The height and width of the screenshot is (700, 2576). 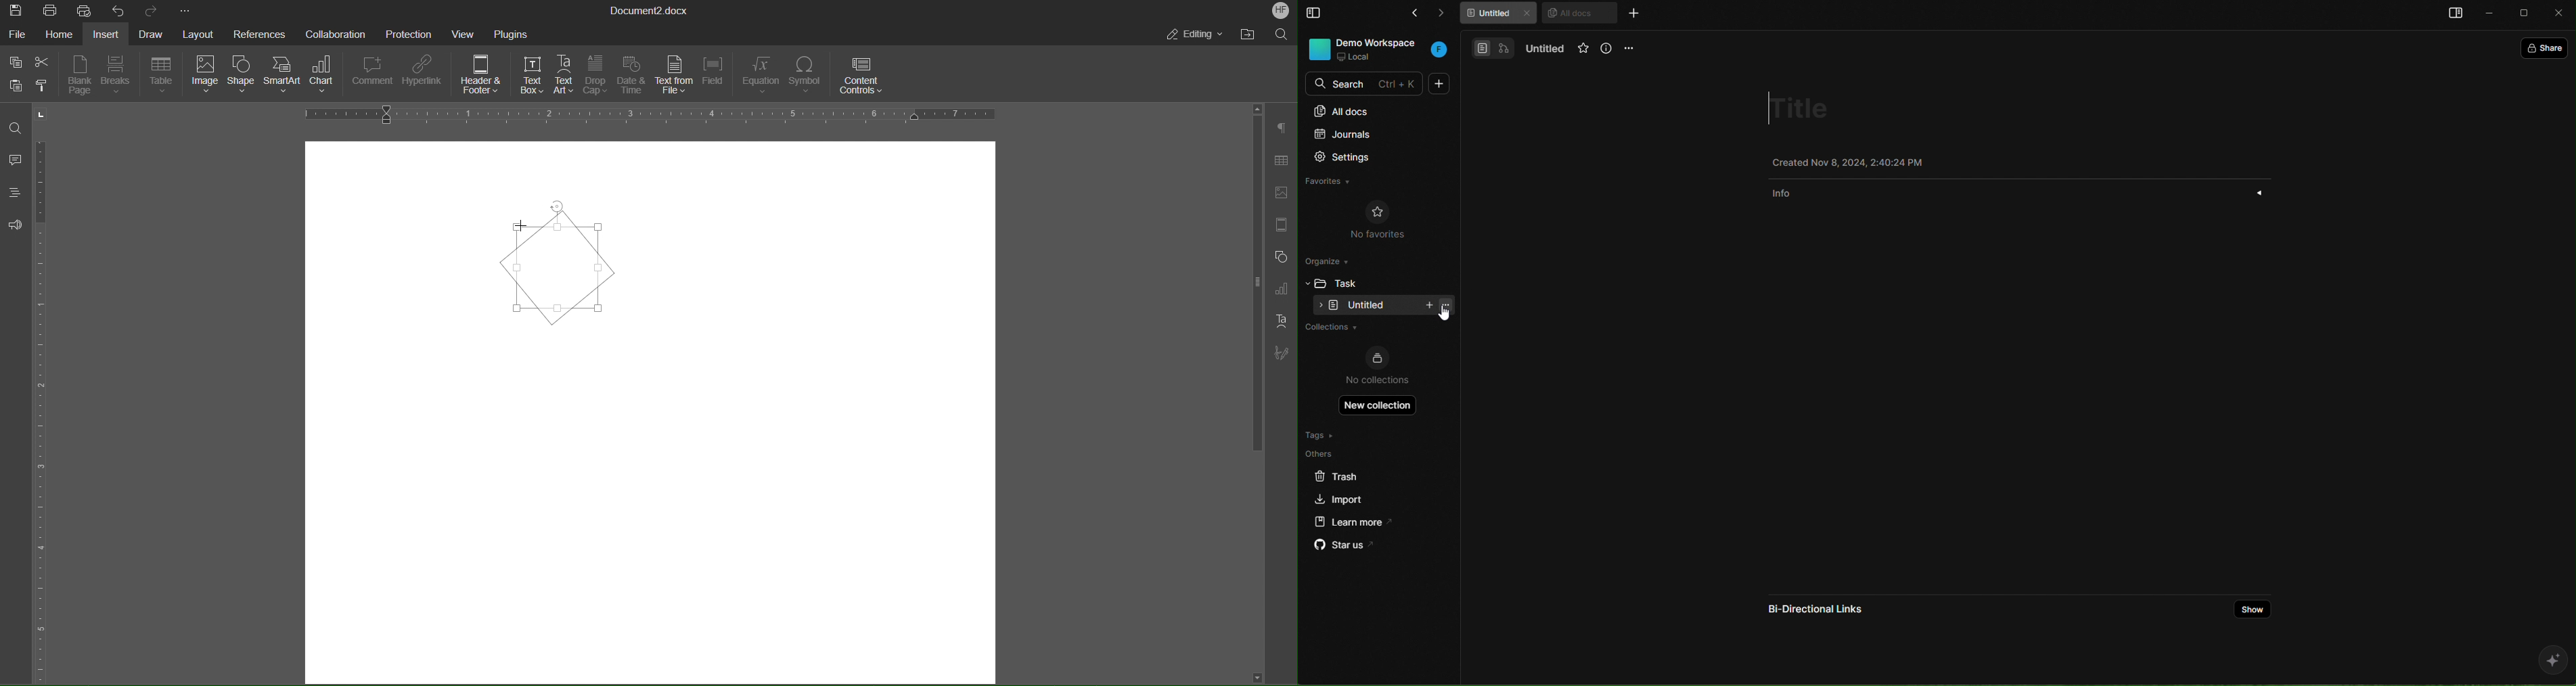 I want to click on Chart, so click(x=325, y=77).